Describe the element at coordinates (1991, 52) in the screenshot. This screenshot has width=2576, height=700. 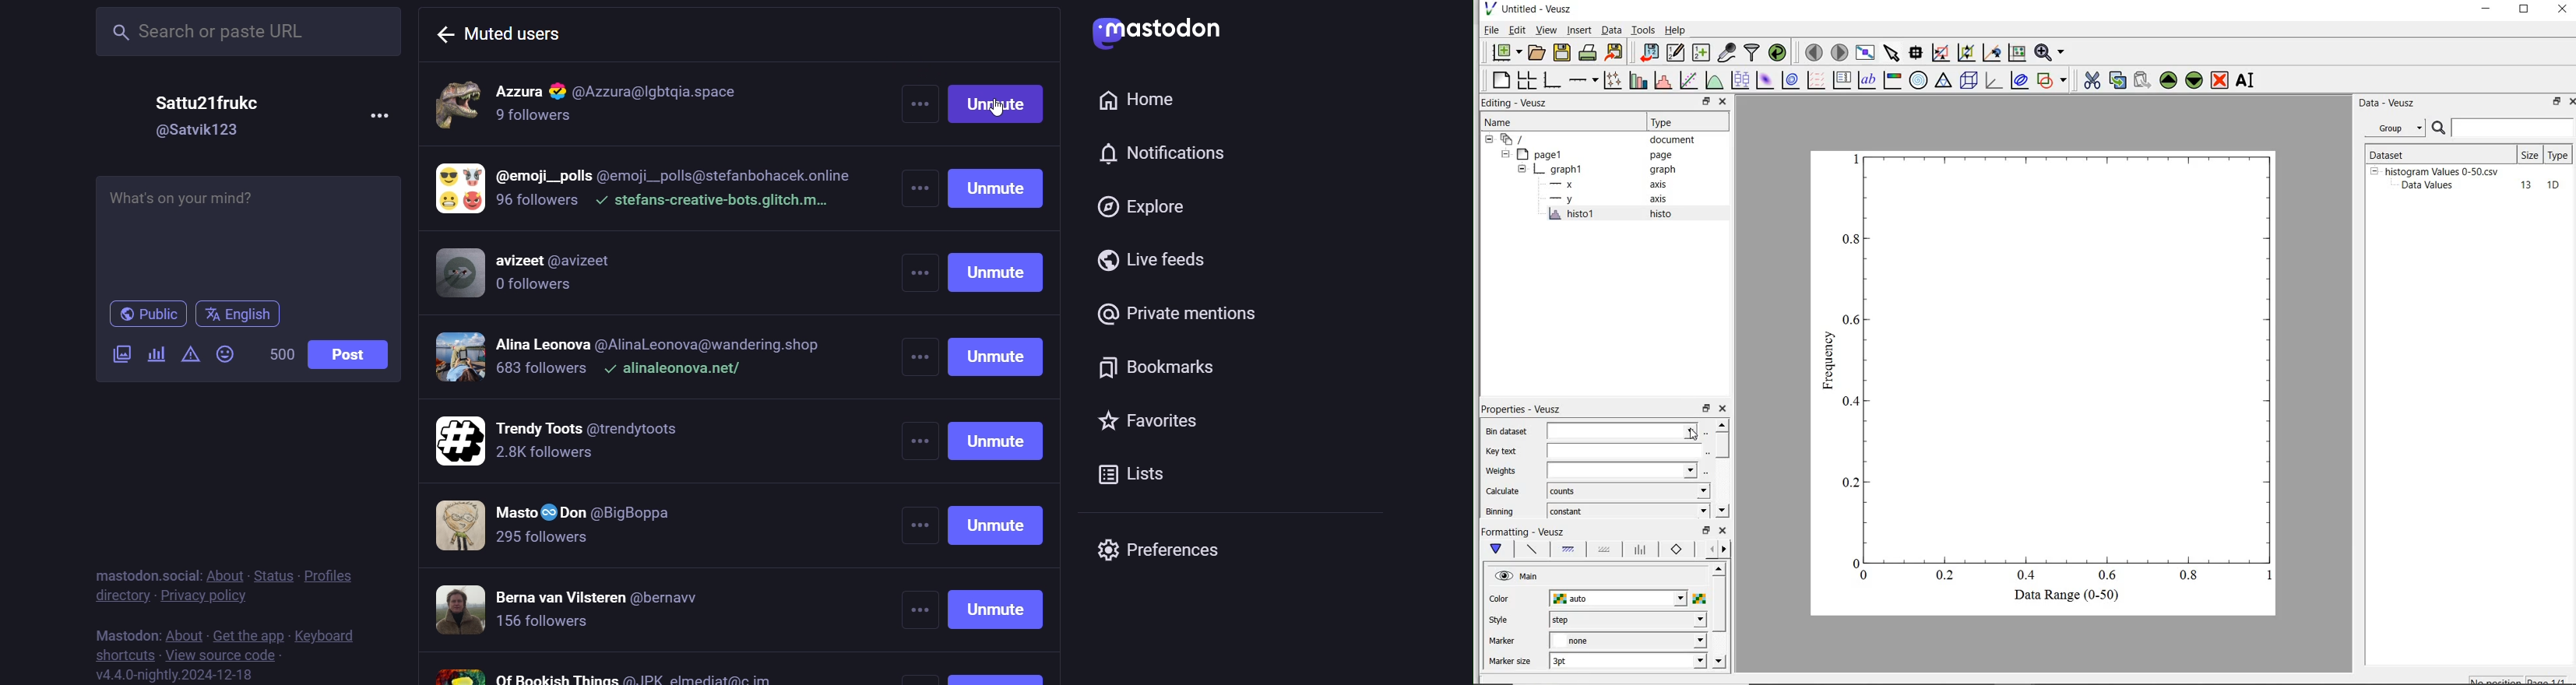
I see `click to zoom out on graph axes` at that location.